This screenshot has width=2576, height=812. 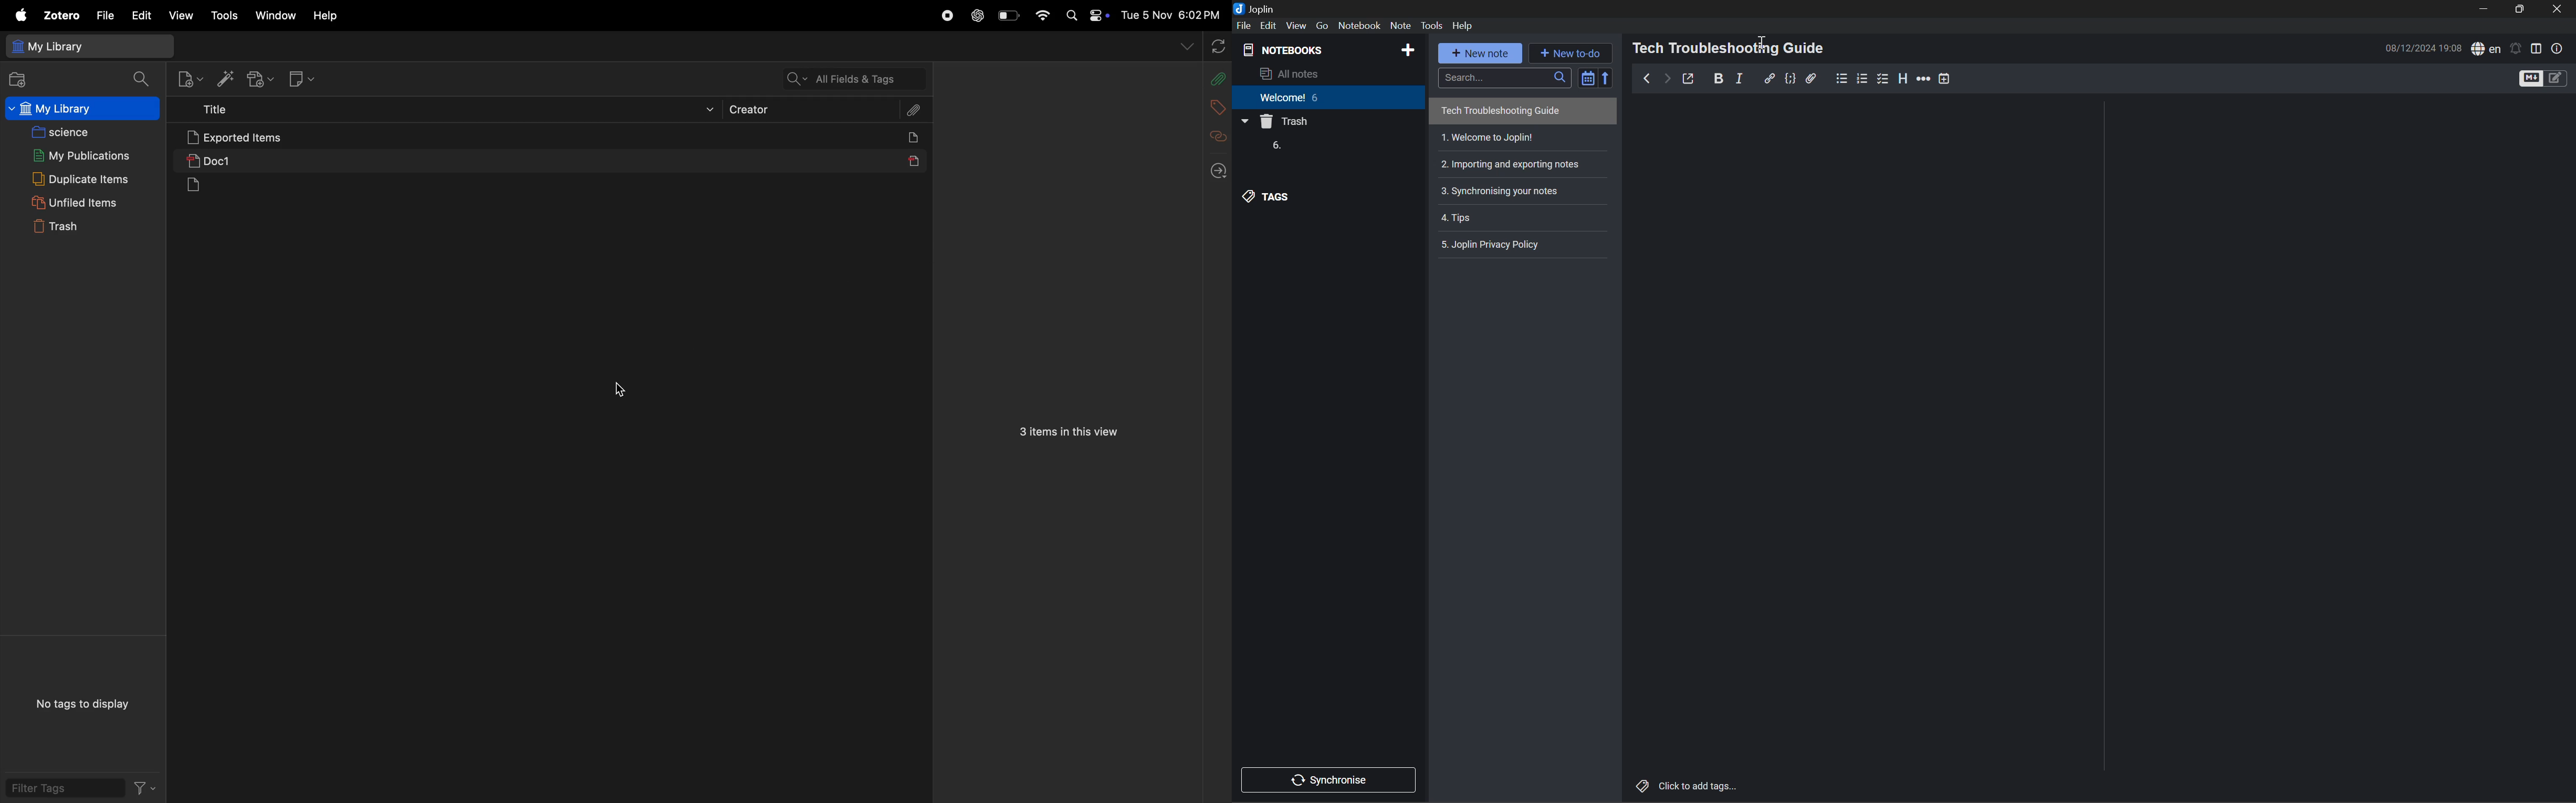 I want to click on drop down, so click(x=1184, y=45).